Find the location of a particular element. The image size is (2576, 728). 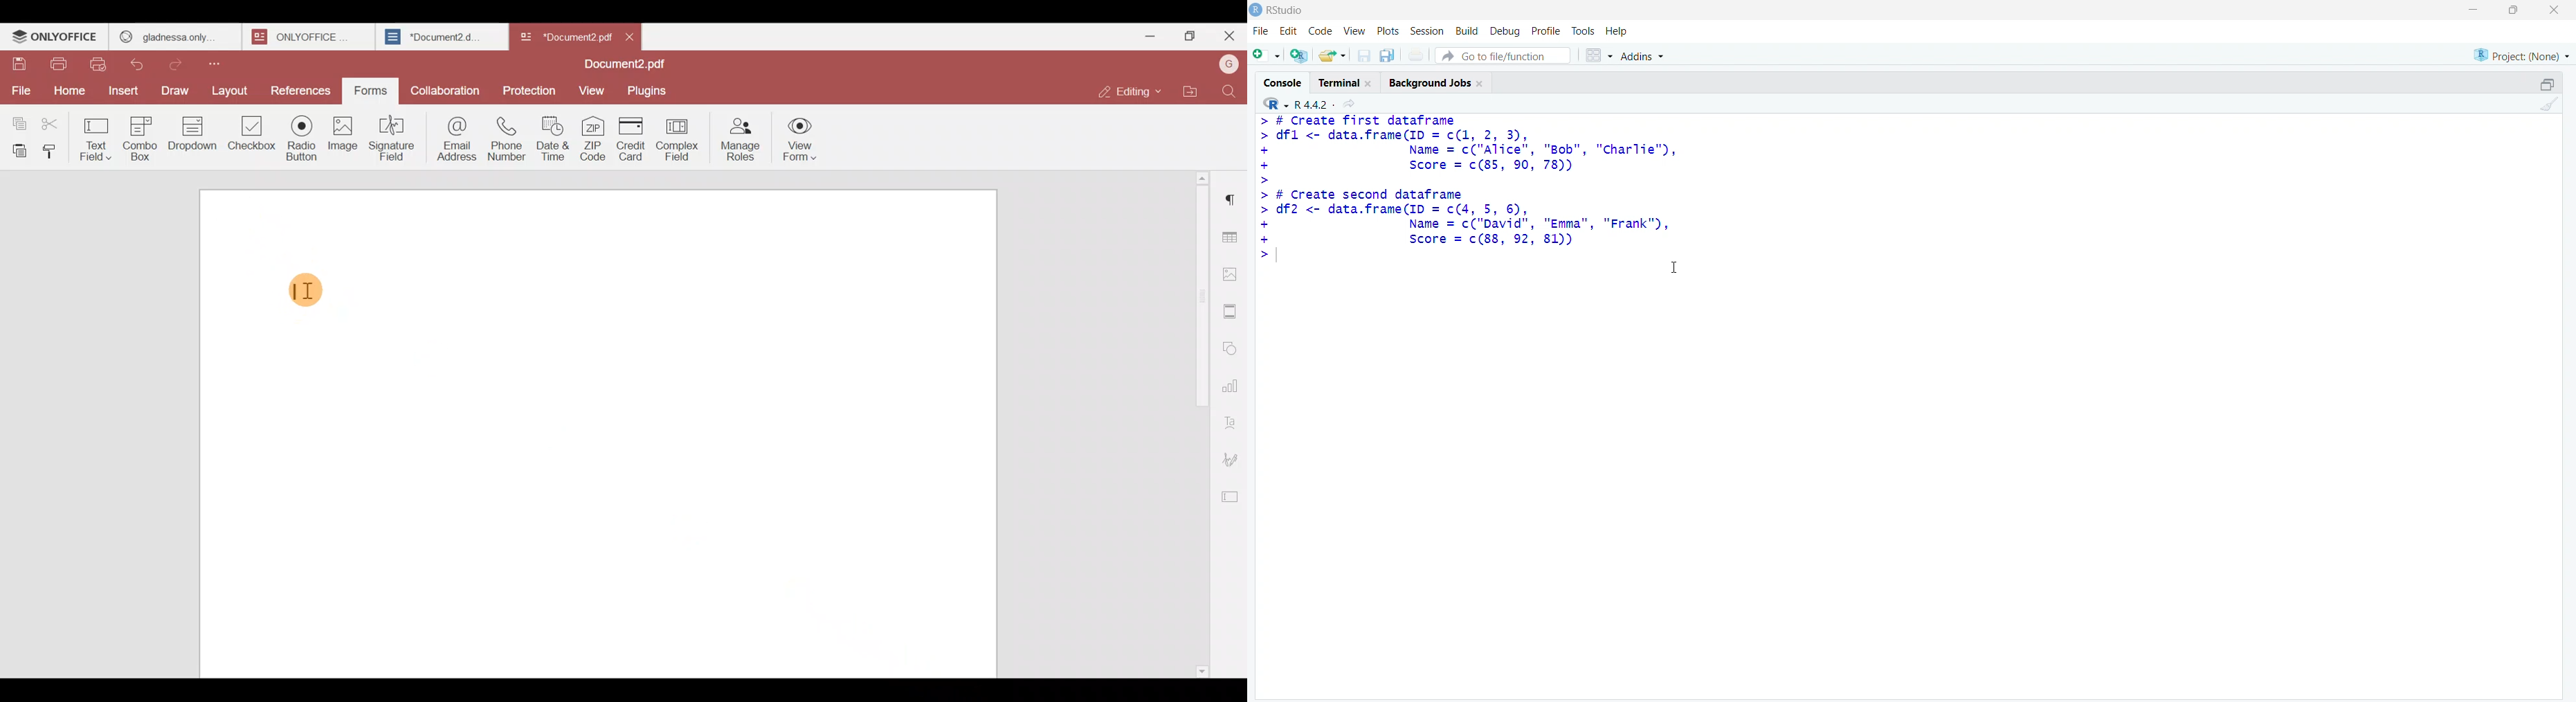

 R 4.4.2  is located at coordinates (1297, 102).